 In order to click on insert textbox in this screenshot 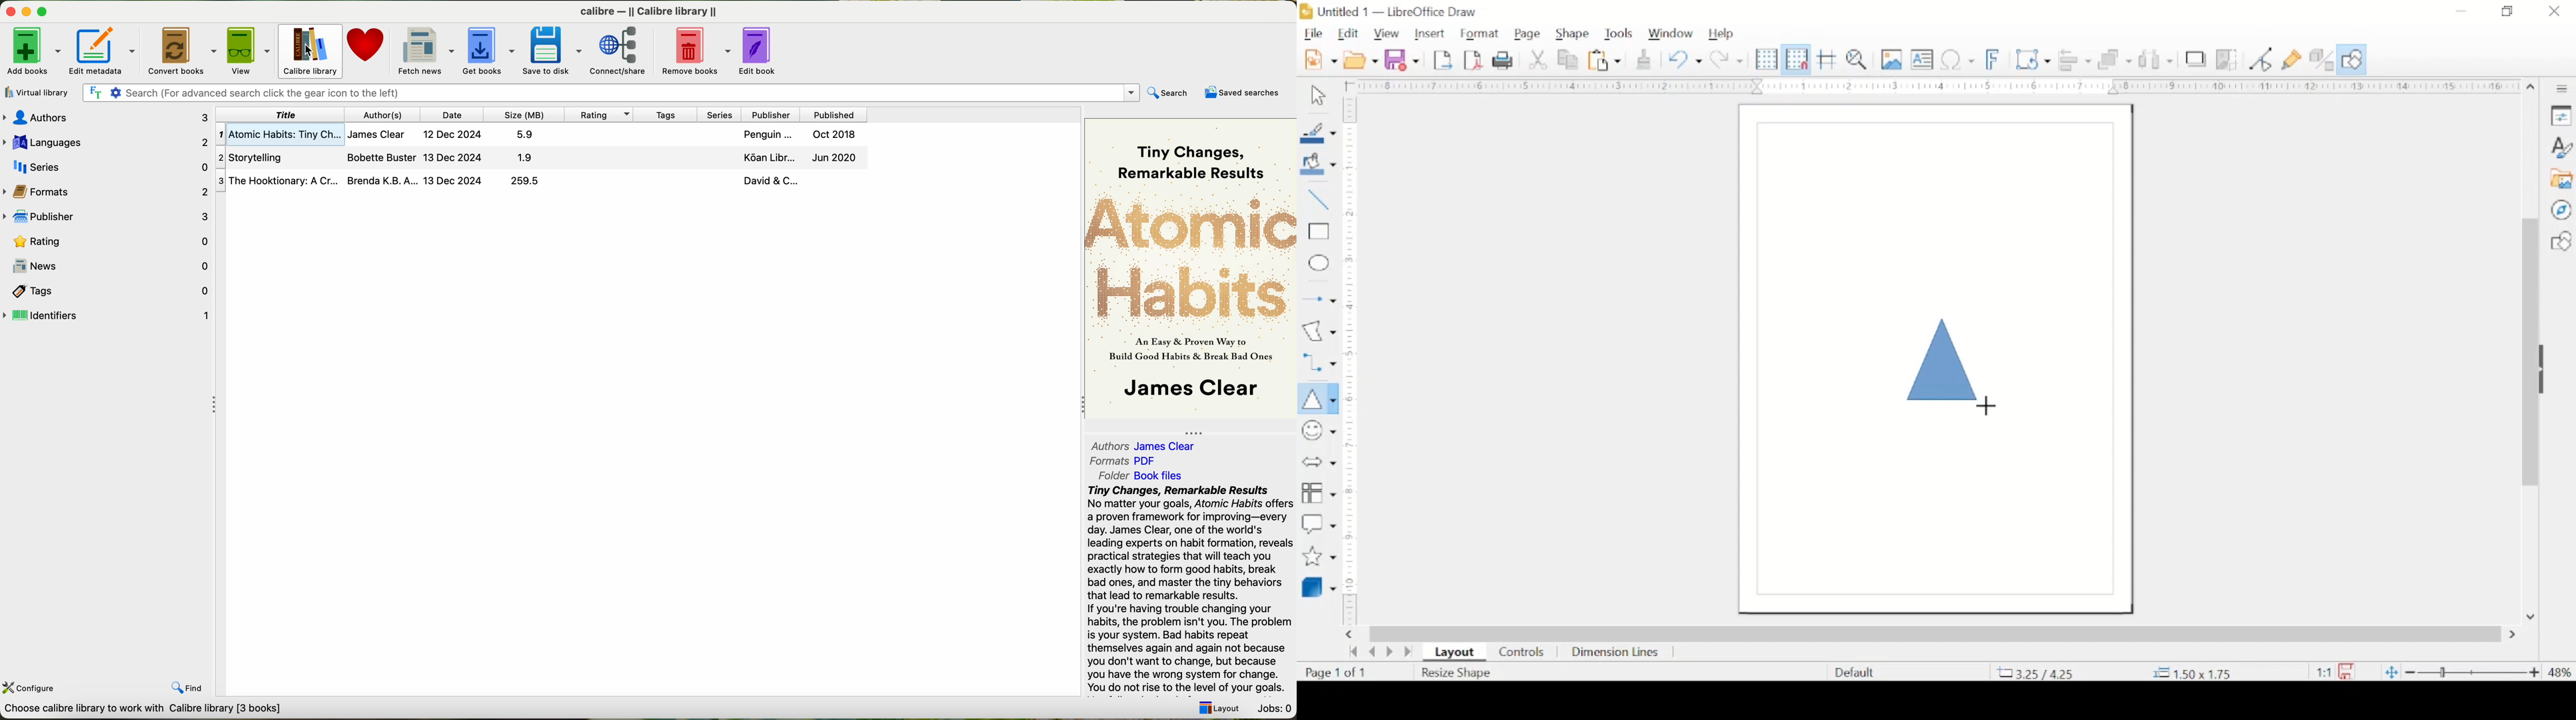, I will do `click(1922, 59)`.